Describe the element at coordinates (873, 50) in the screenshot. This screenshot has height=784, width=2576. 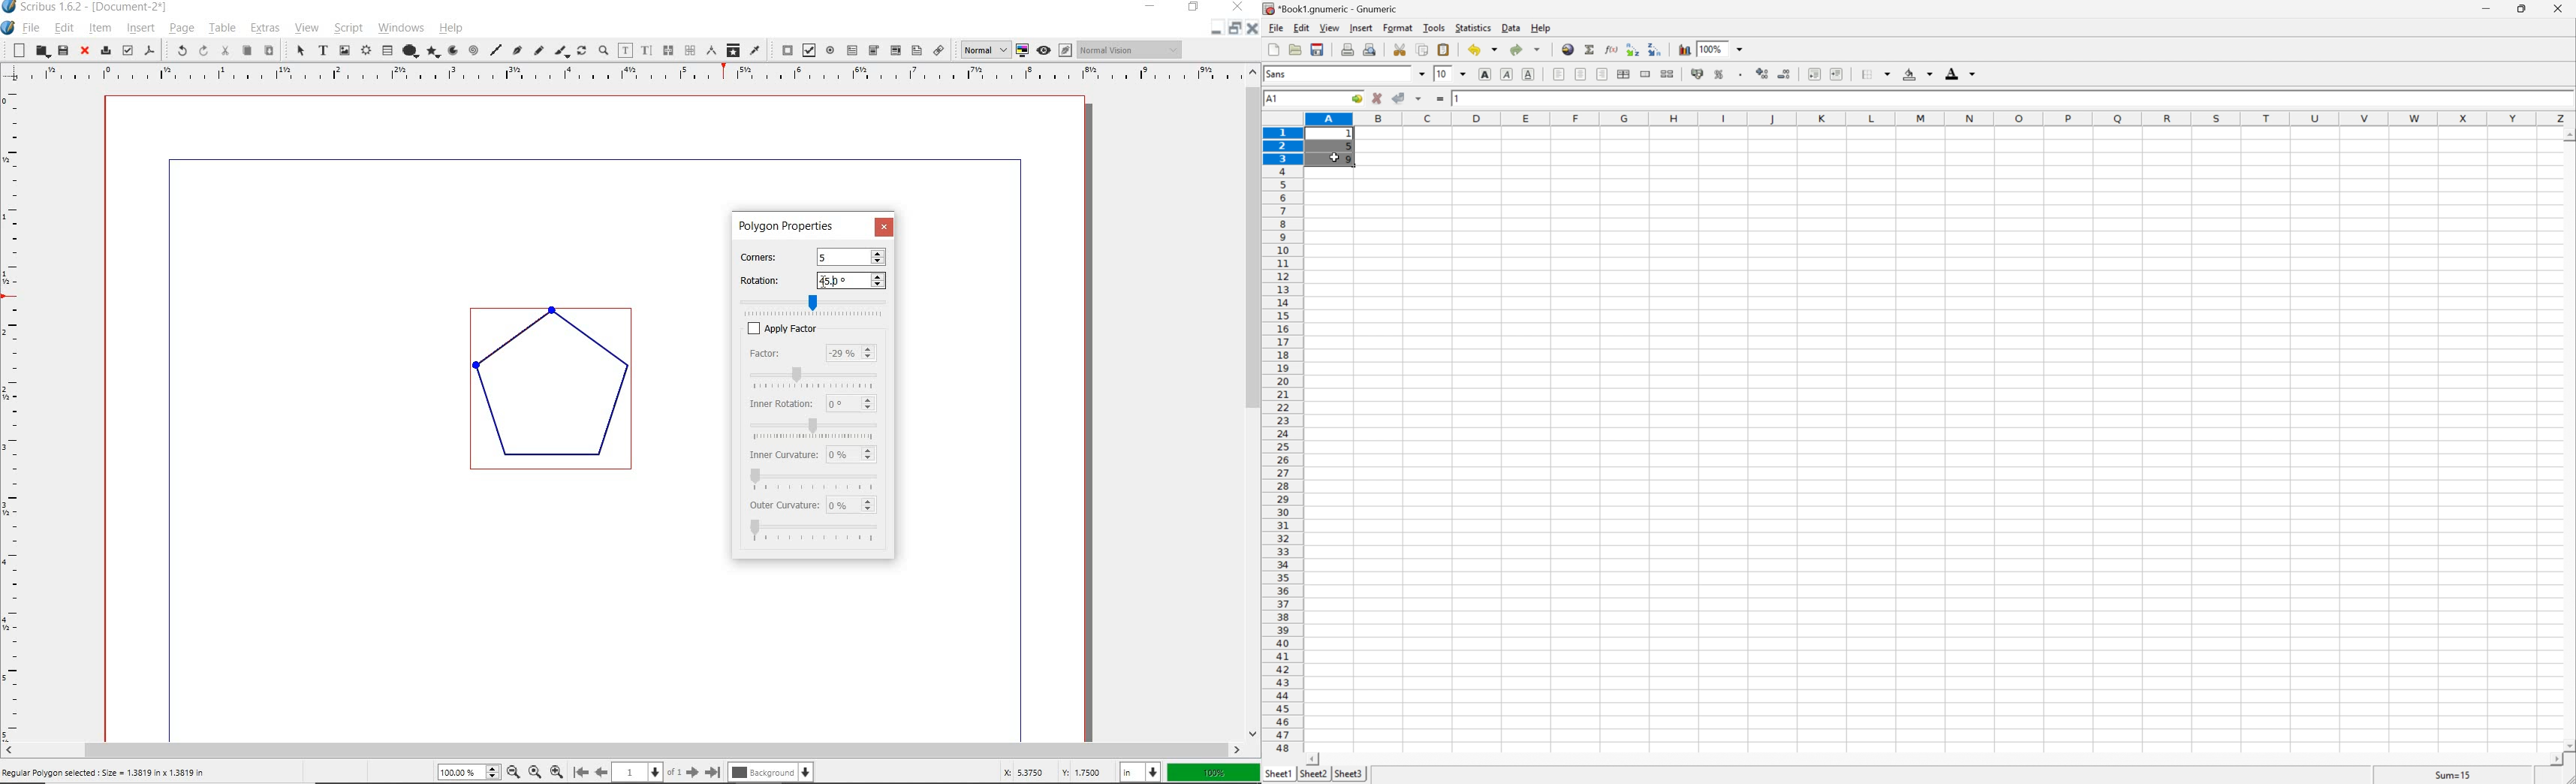
I see `pdf combo box` at that location.